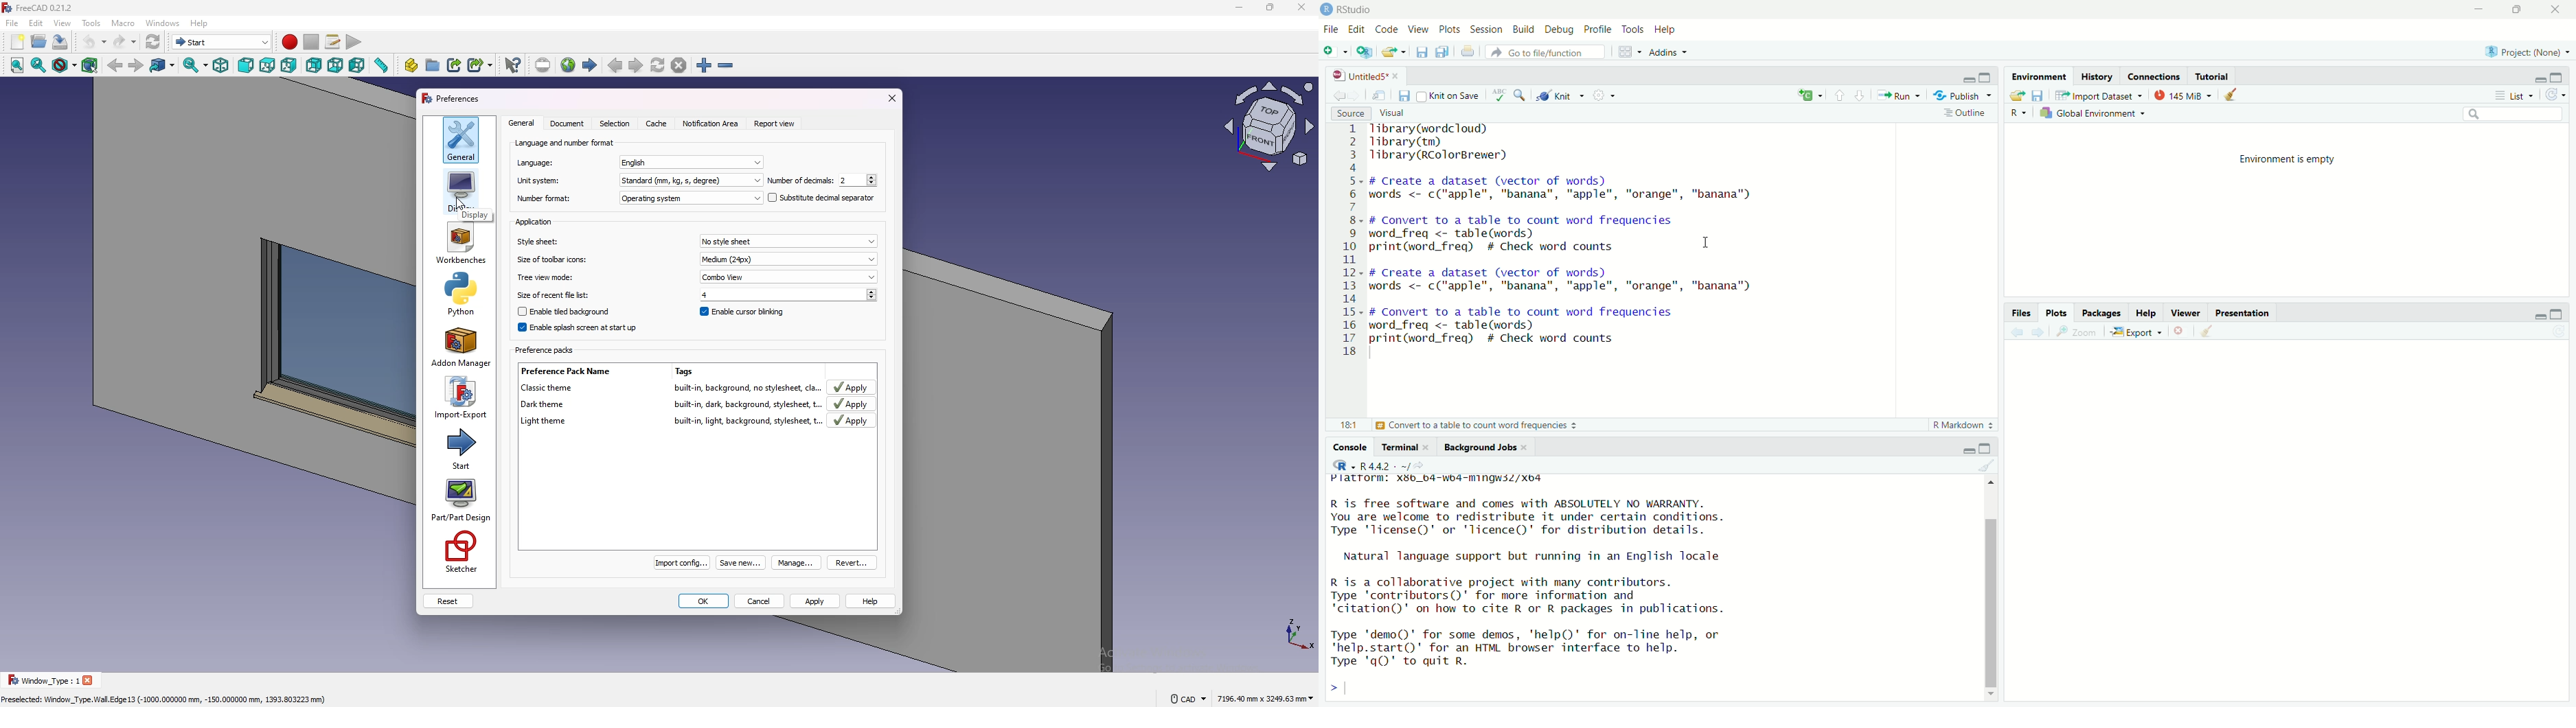 Image resolution: width=2576 pixels, height=728 pixels. What do you see at coordinates (334, 42) in the screenshot?
I see `macros` at bounding box center [334, 42].